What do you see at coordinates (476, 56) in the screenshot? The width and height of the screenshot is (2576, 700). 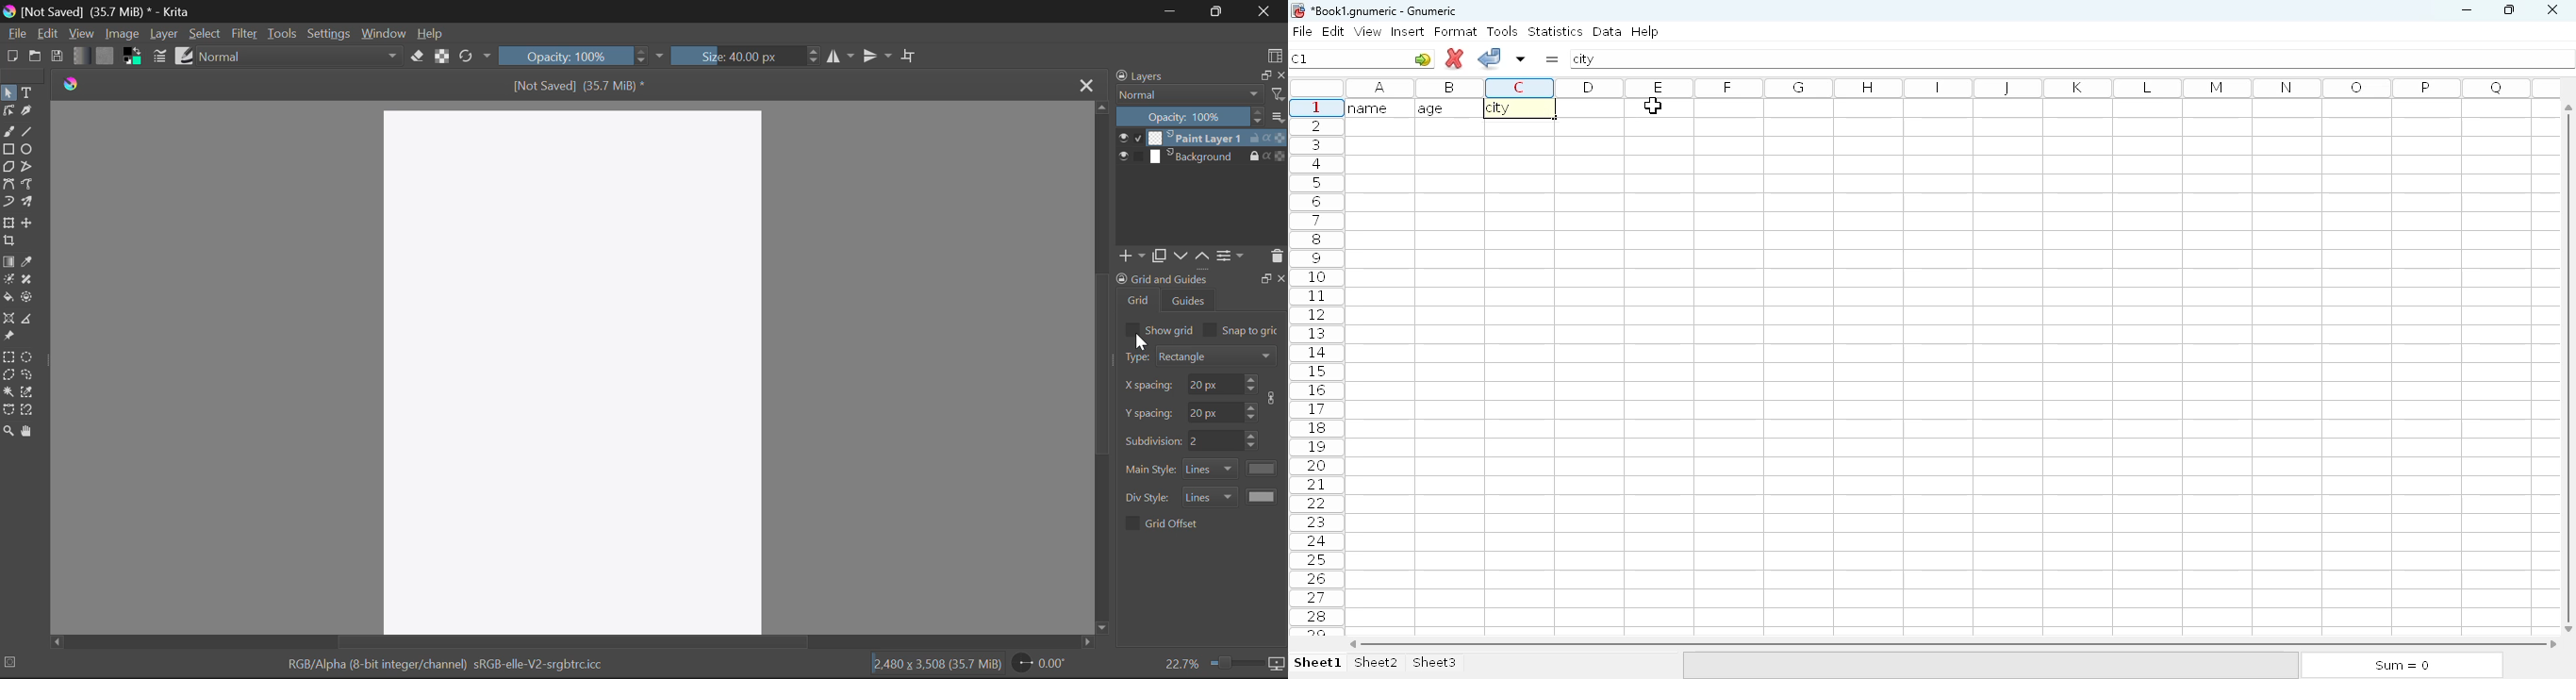 I see `Rotate` at bounding box center [476, 56].